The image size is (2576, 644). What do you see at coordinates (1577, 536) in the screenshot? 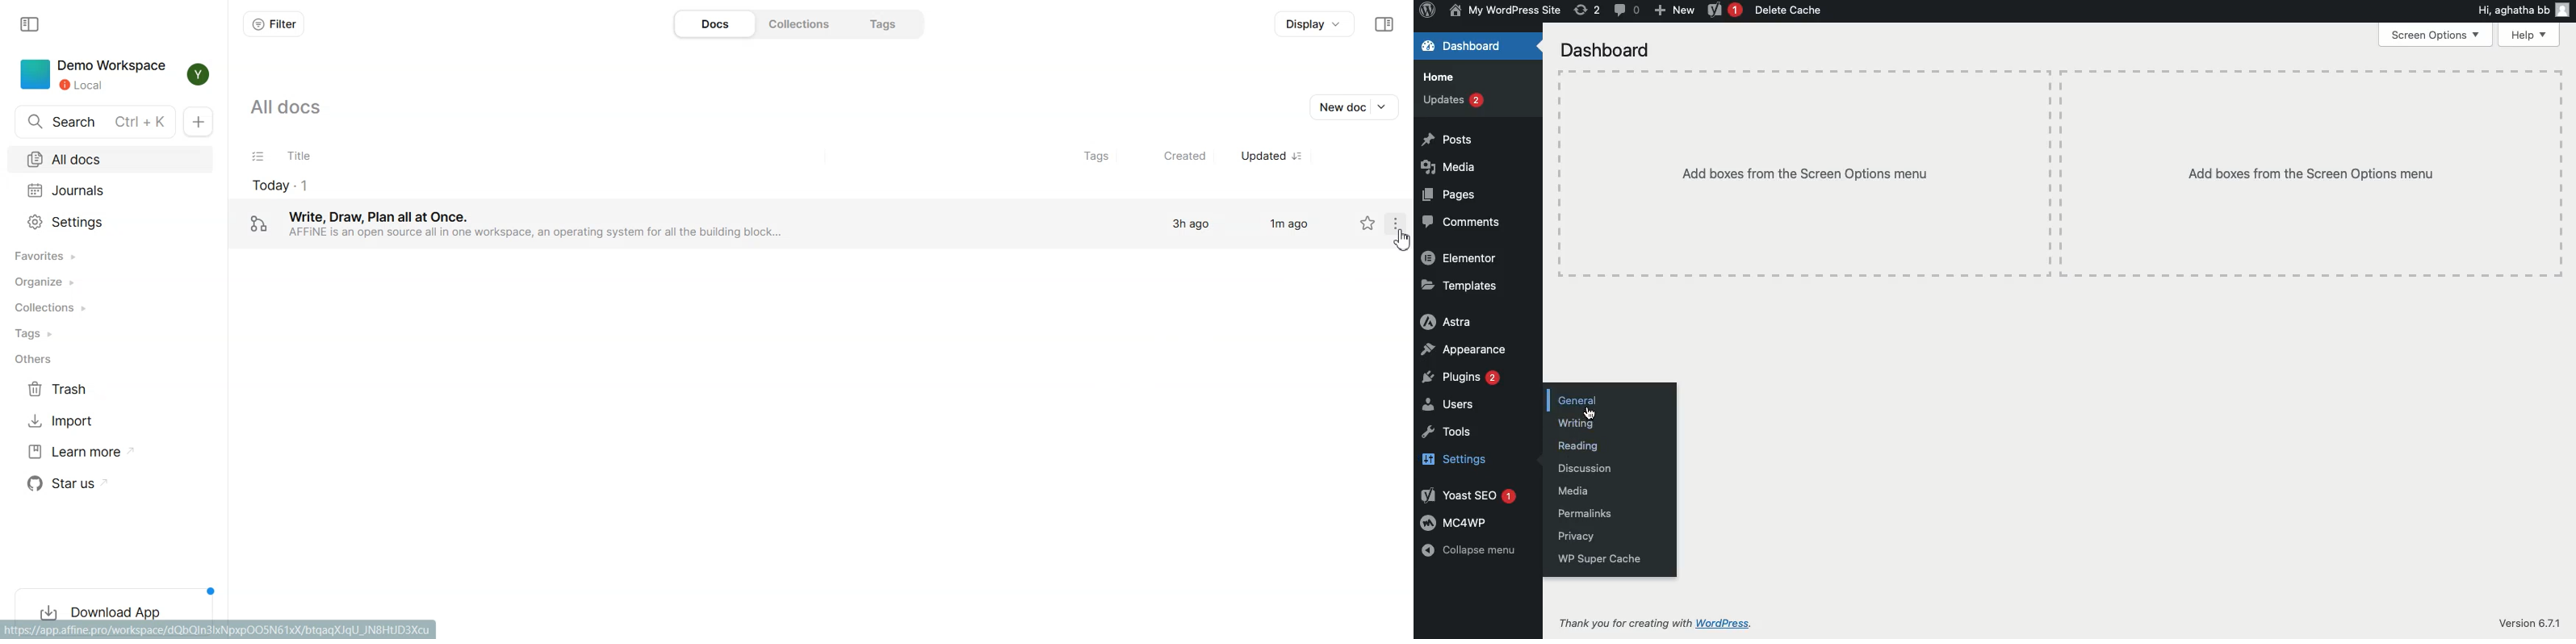
I see `Privacy` at bounding box center [1577, 536].